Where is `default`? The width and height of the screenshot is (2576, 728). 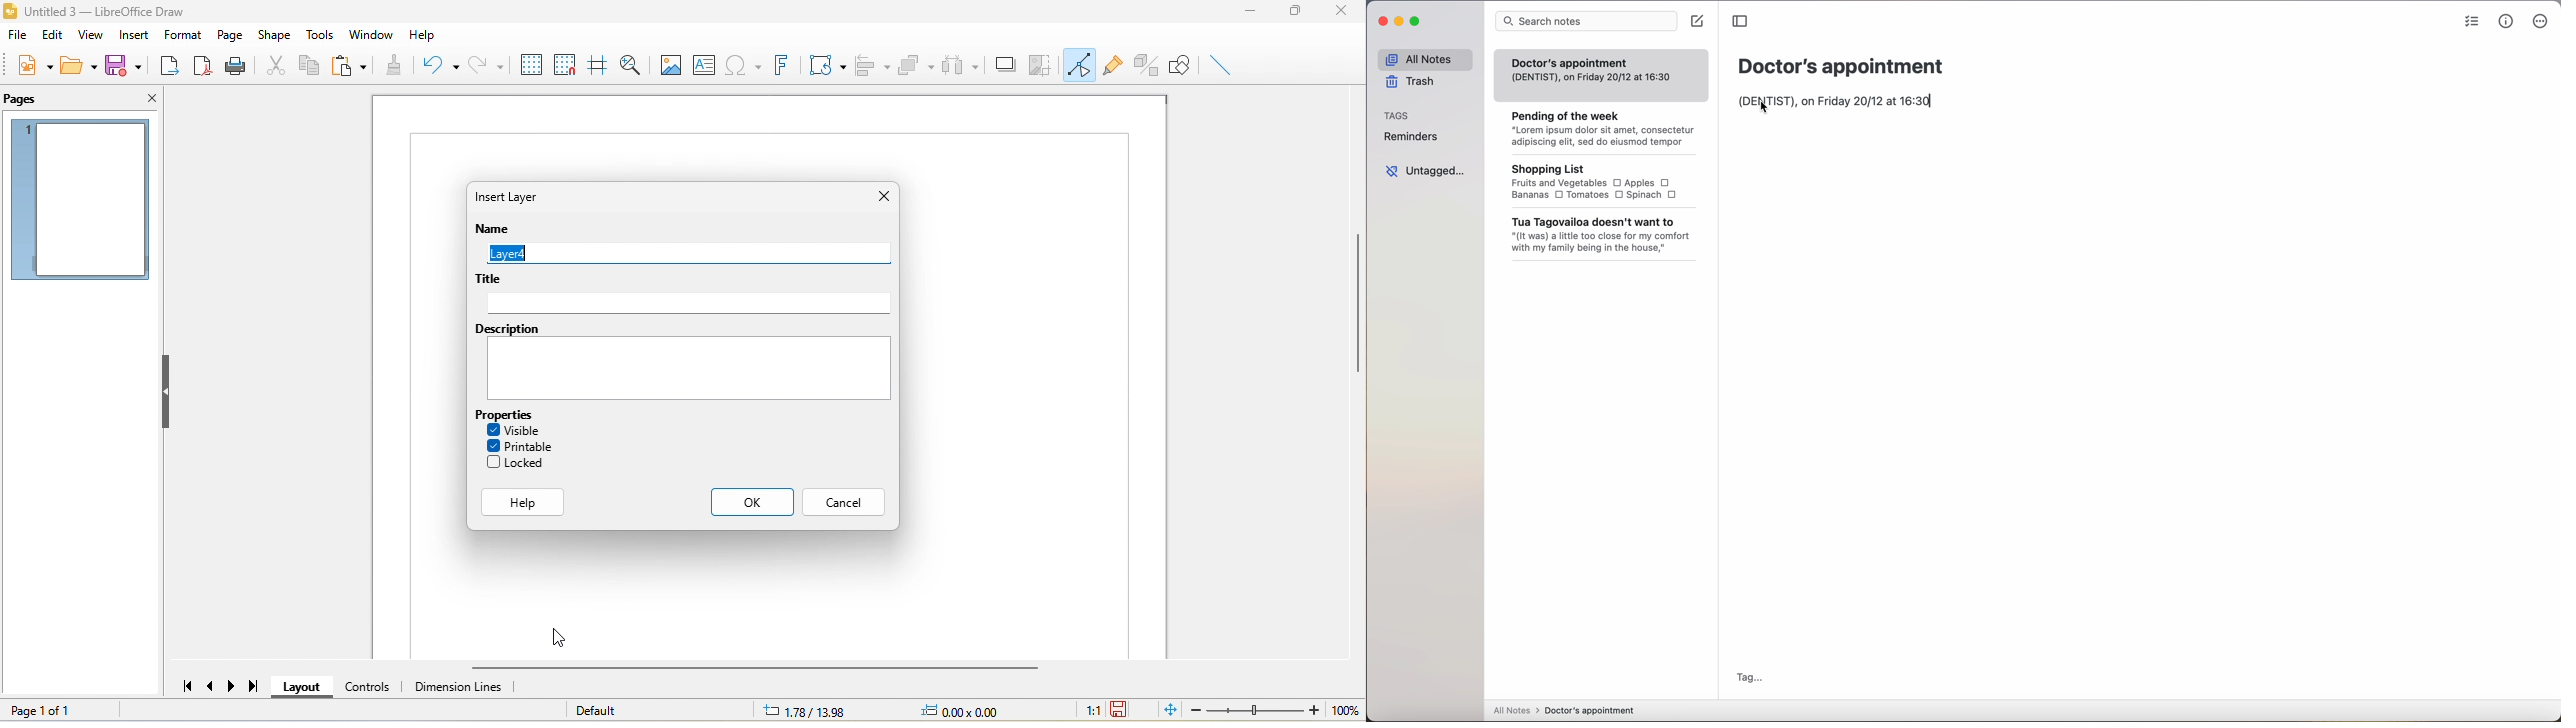 default is located at coordinates (622, 710).